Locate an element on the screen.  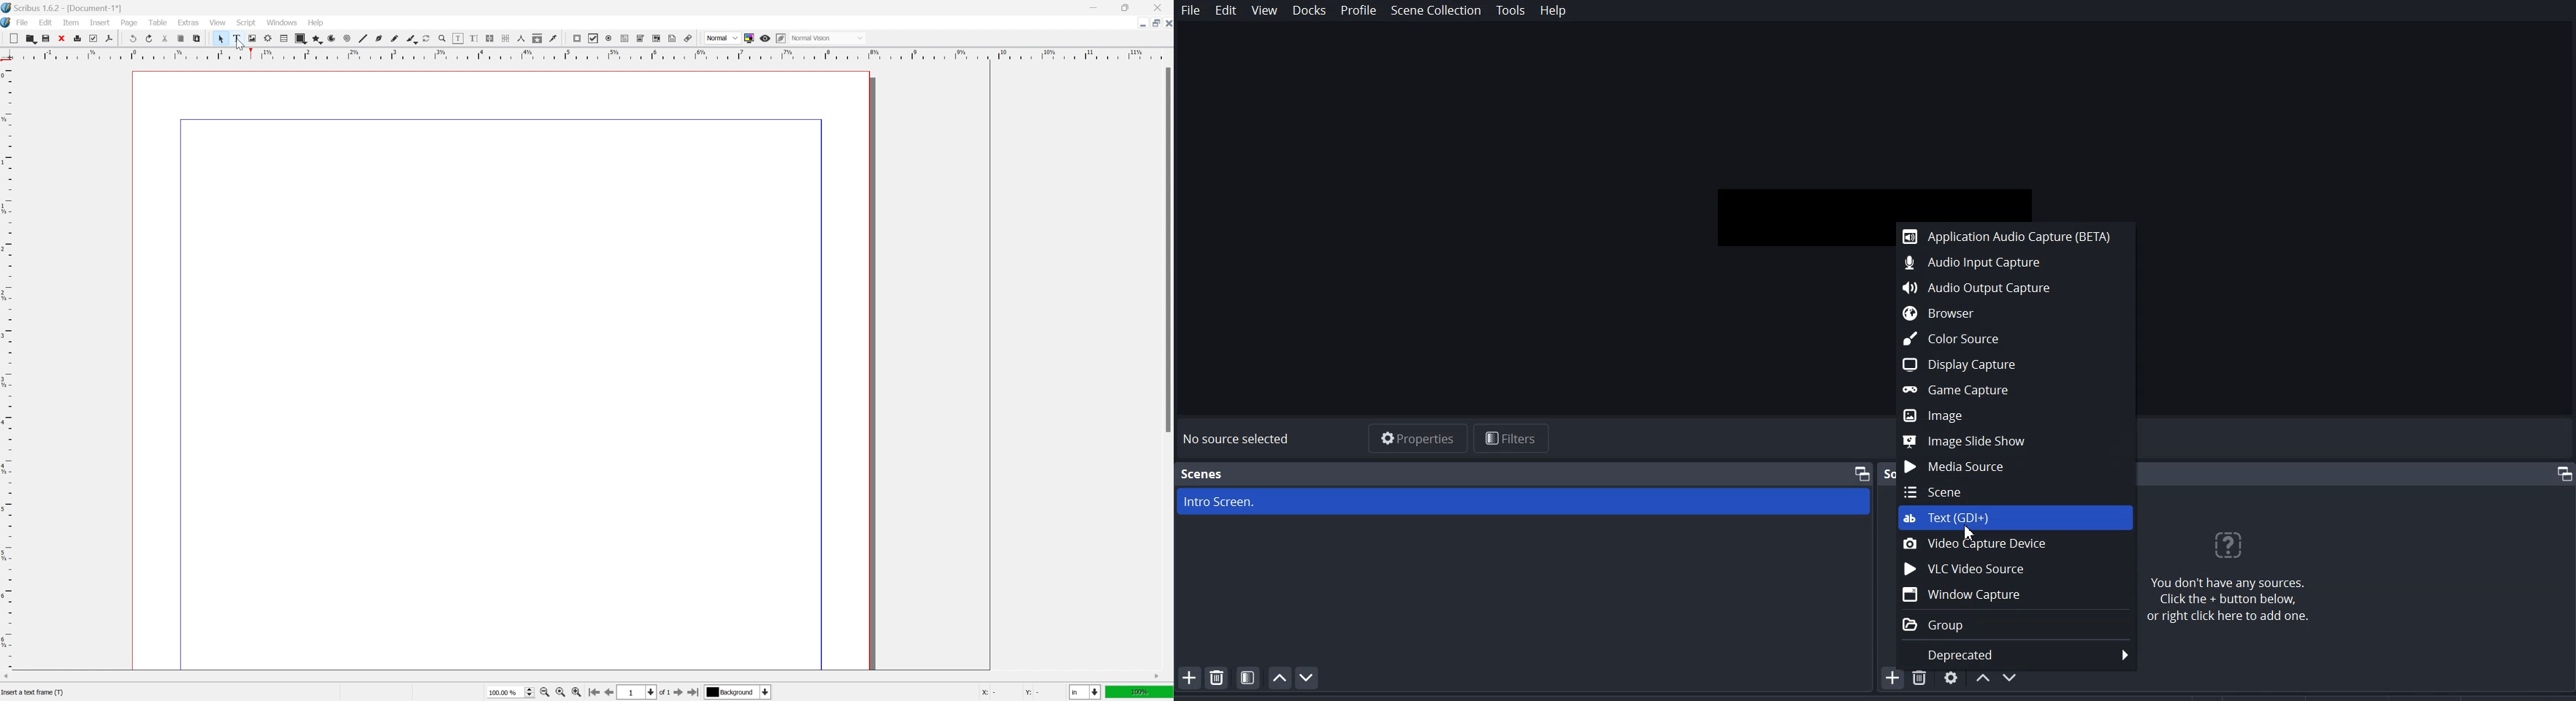
measurements is located at coordinates (521, 39).